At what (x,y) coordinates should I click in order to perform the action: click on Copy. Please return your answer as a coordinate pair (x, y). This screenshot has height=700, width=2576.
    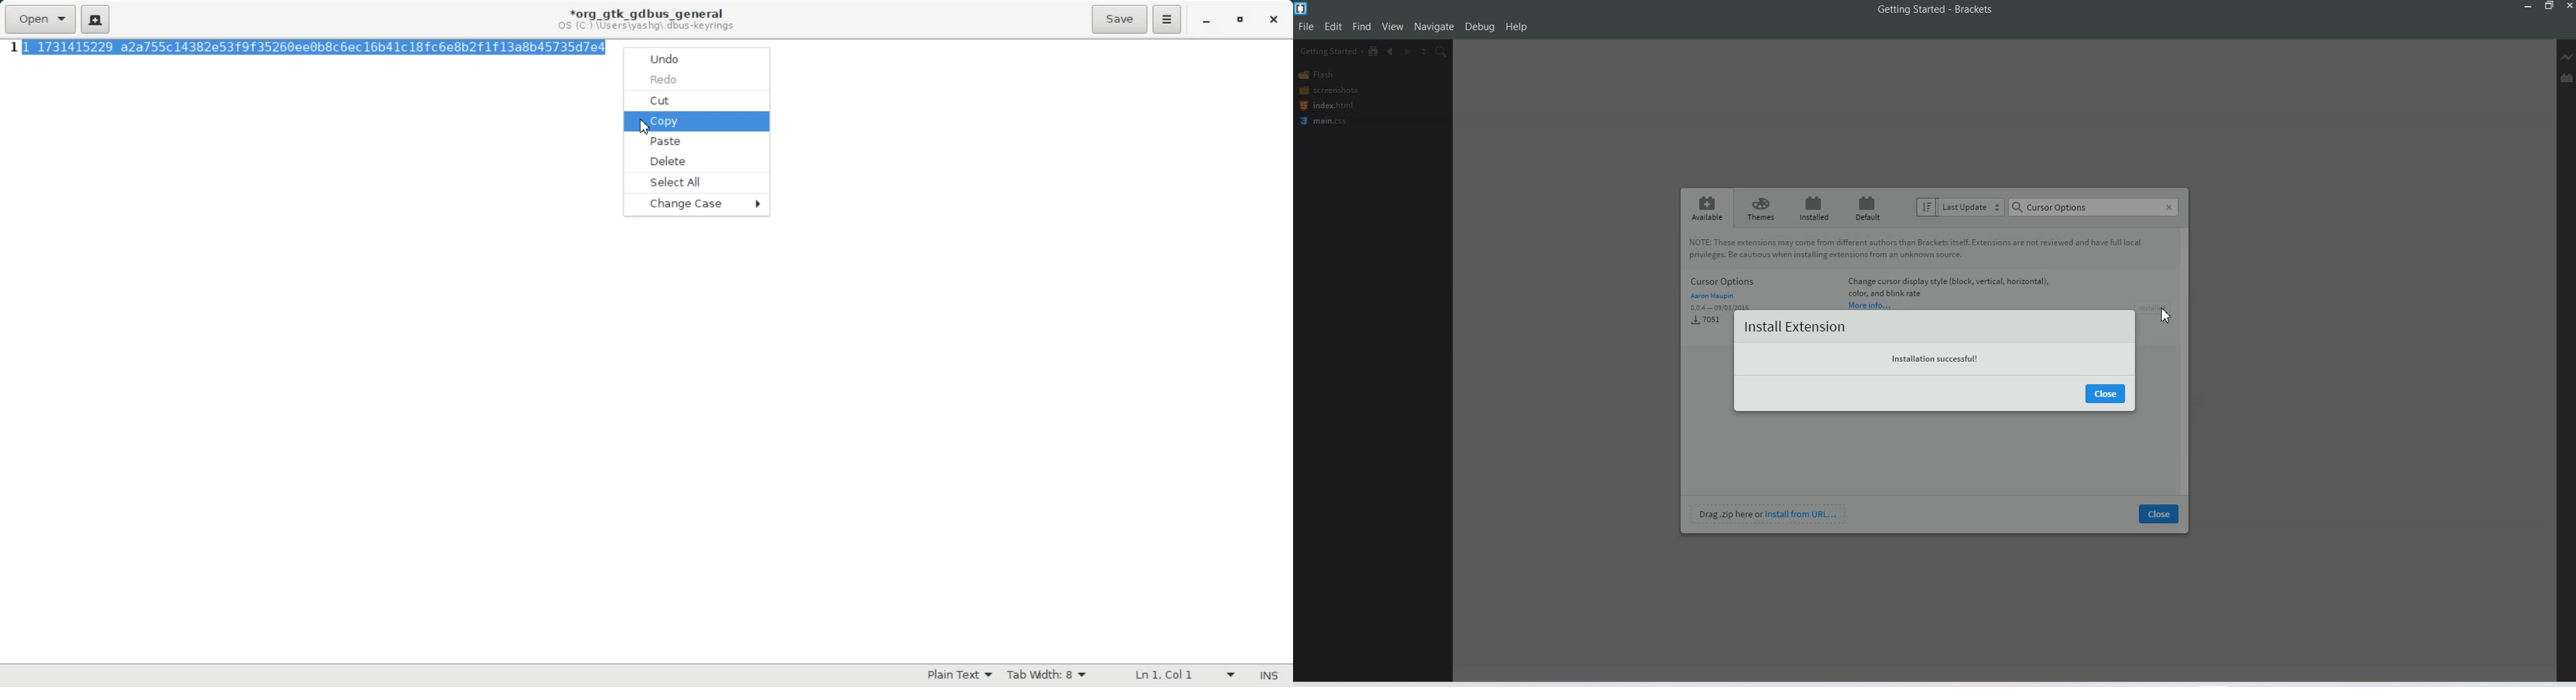
    Looking at the image, I should click on (692, 121).